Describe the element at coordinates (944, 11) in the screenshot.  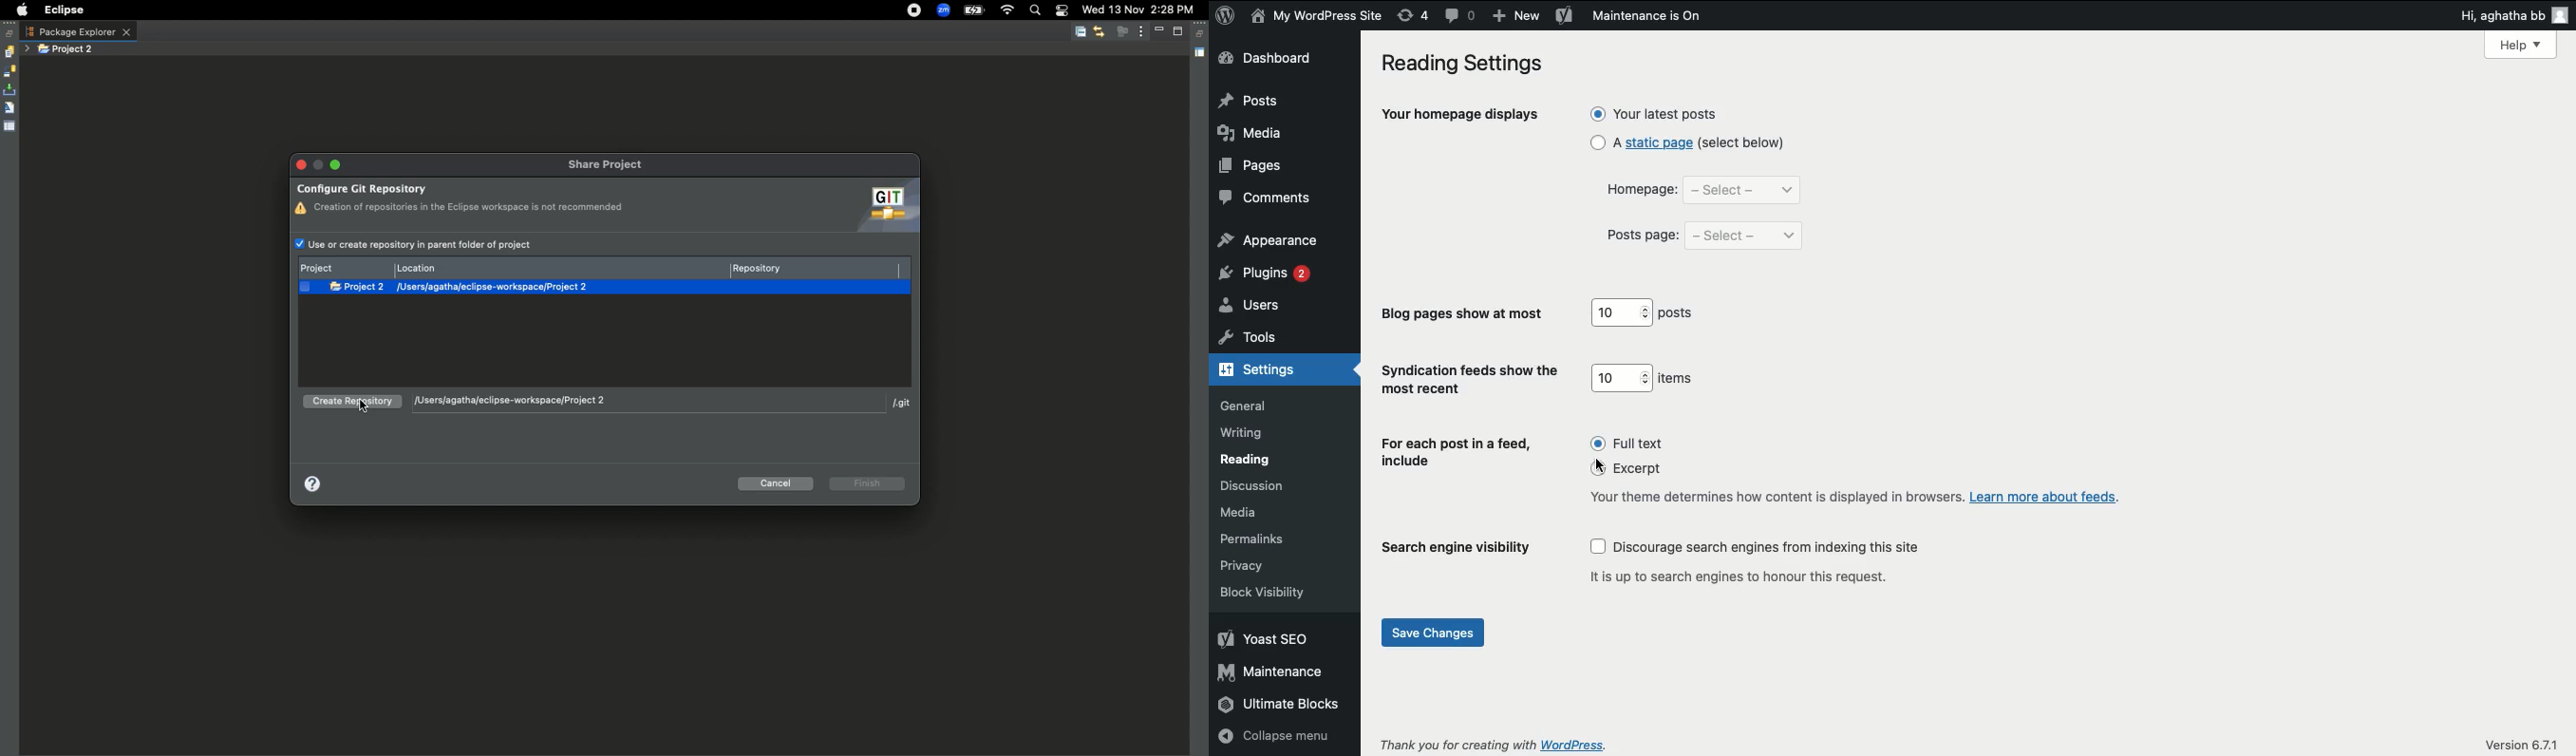
I see `Zoom` at that location.